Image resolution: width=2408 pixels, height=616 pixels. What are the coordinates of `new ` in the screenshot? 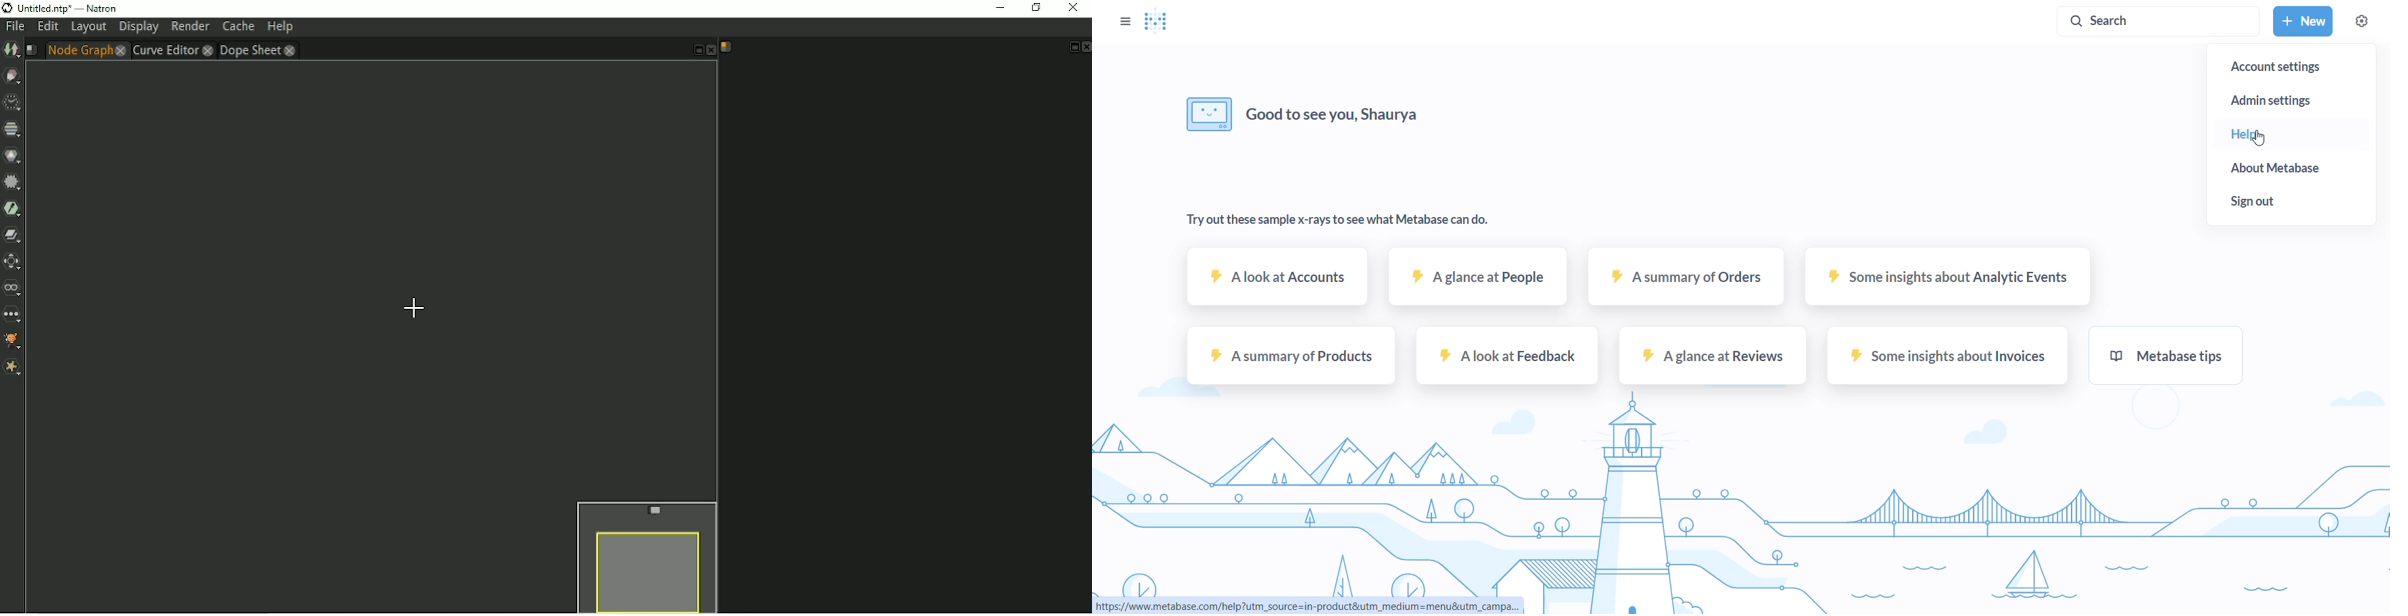 It's located at (2303, 20).